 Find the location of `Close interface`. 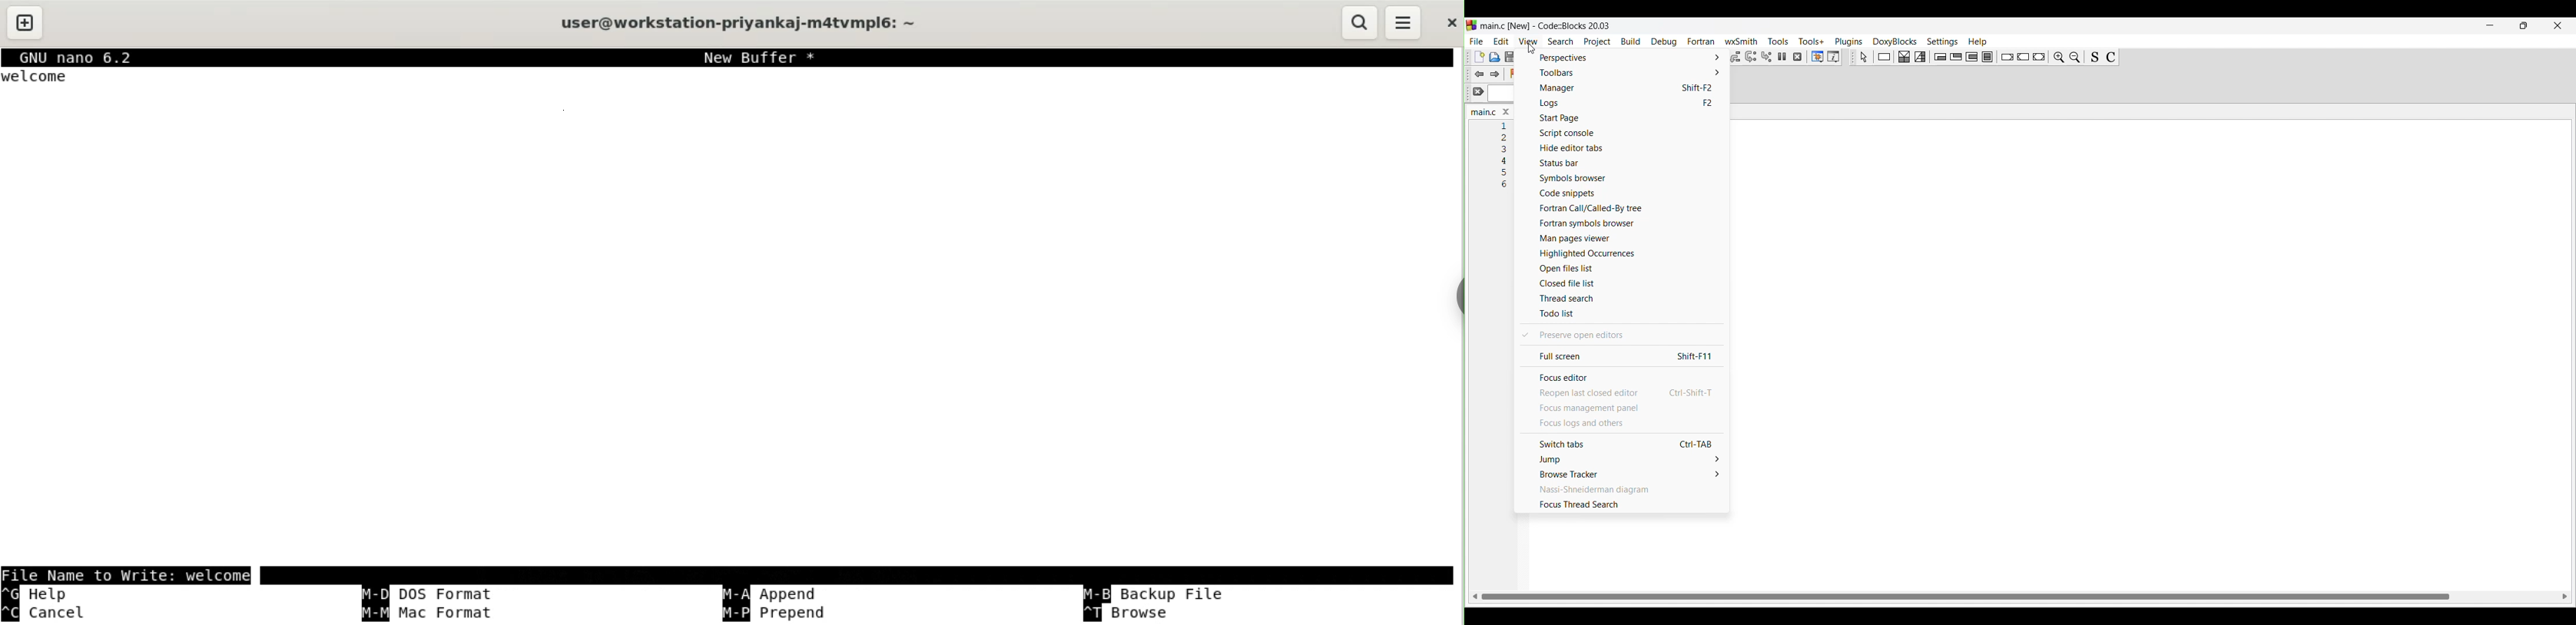

Close interface is located at coordinates (2558, 25).